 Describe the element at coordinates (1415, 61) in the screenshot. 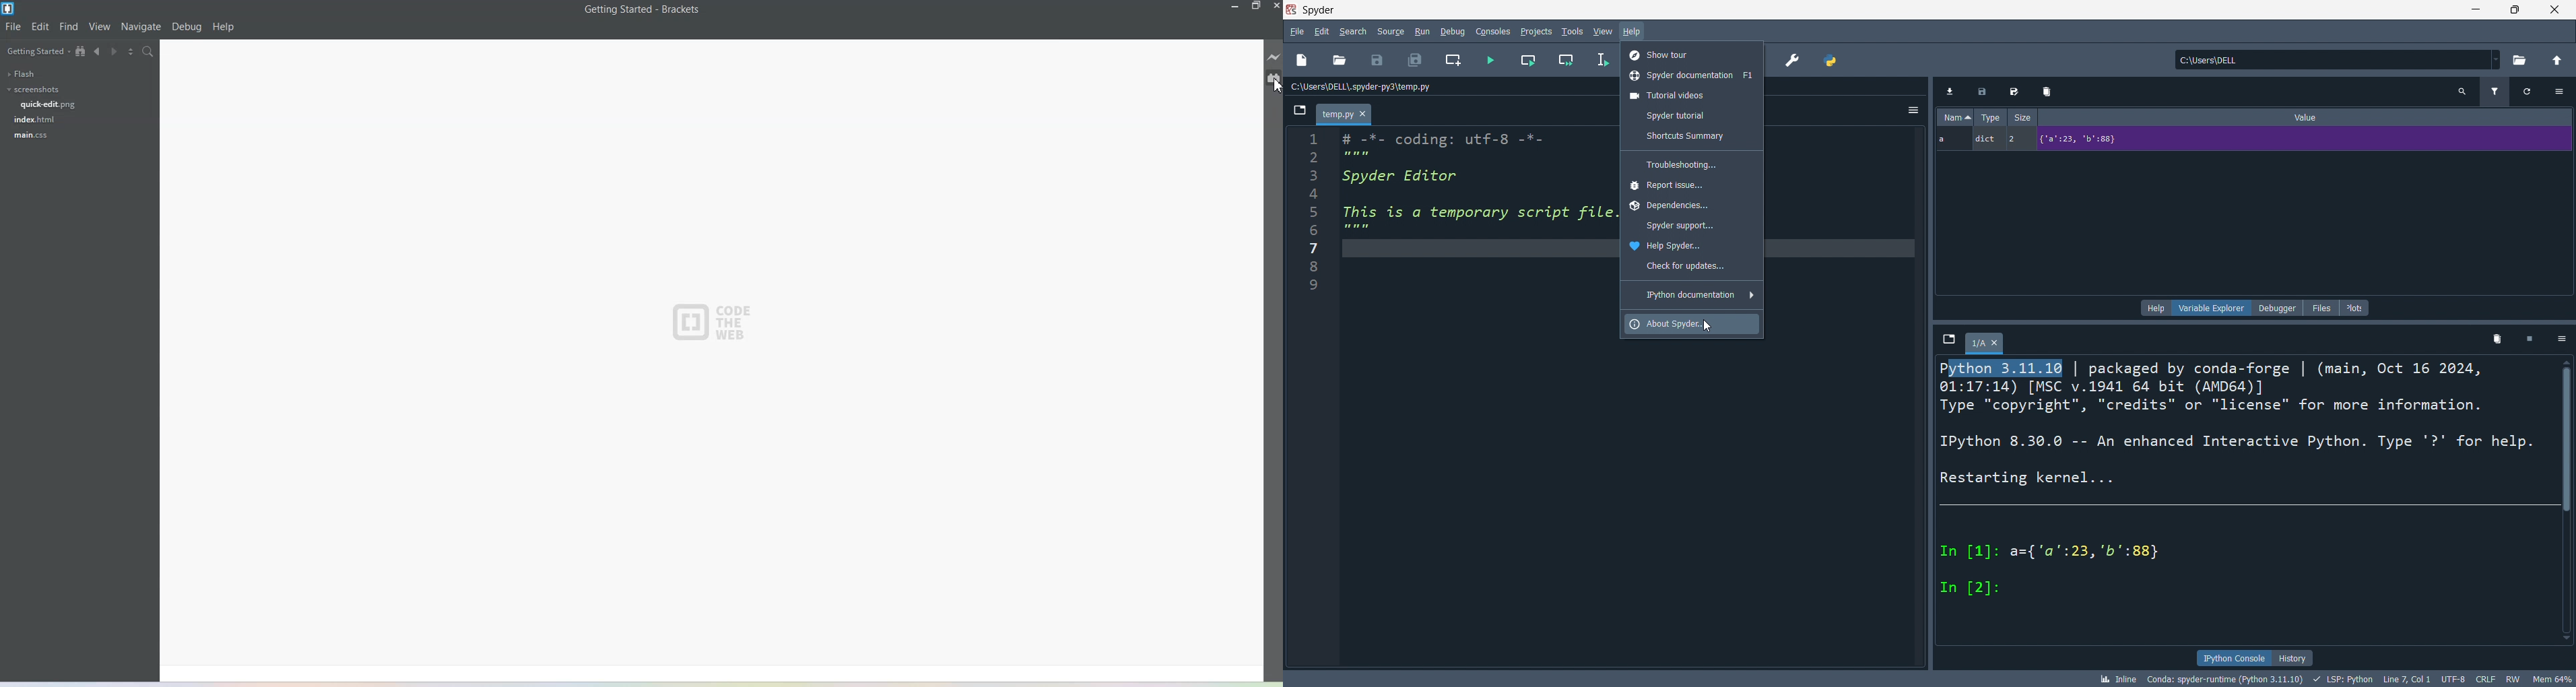

I see `save all` at that location.